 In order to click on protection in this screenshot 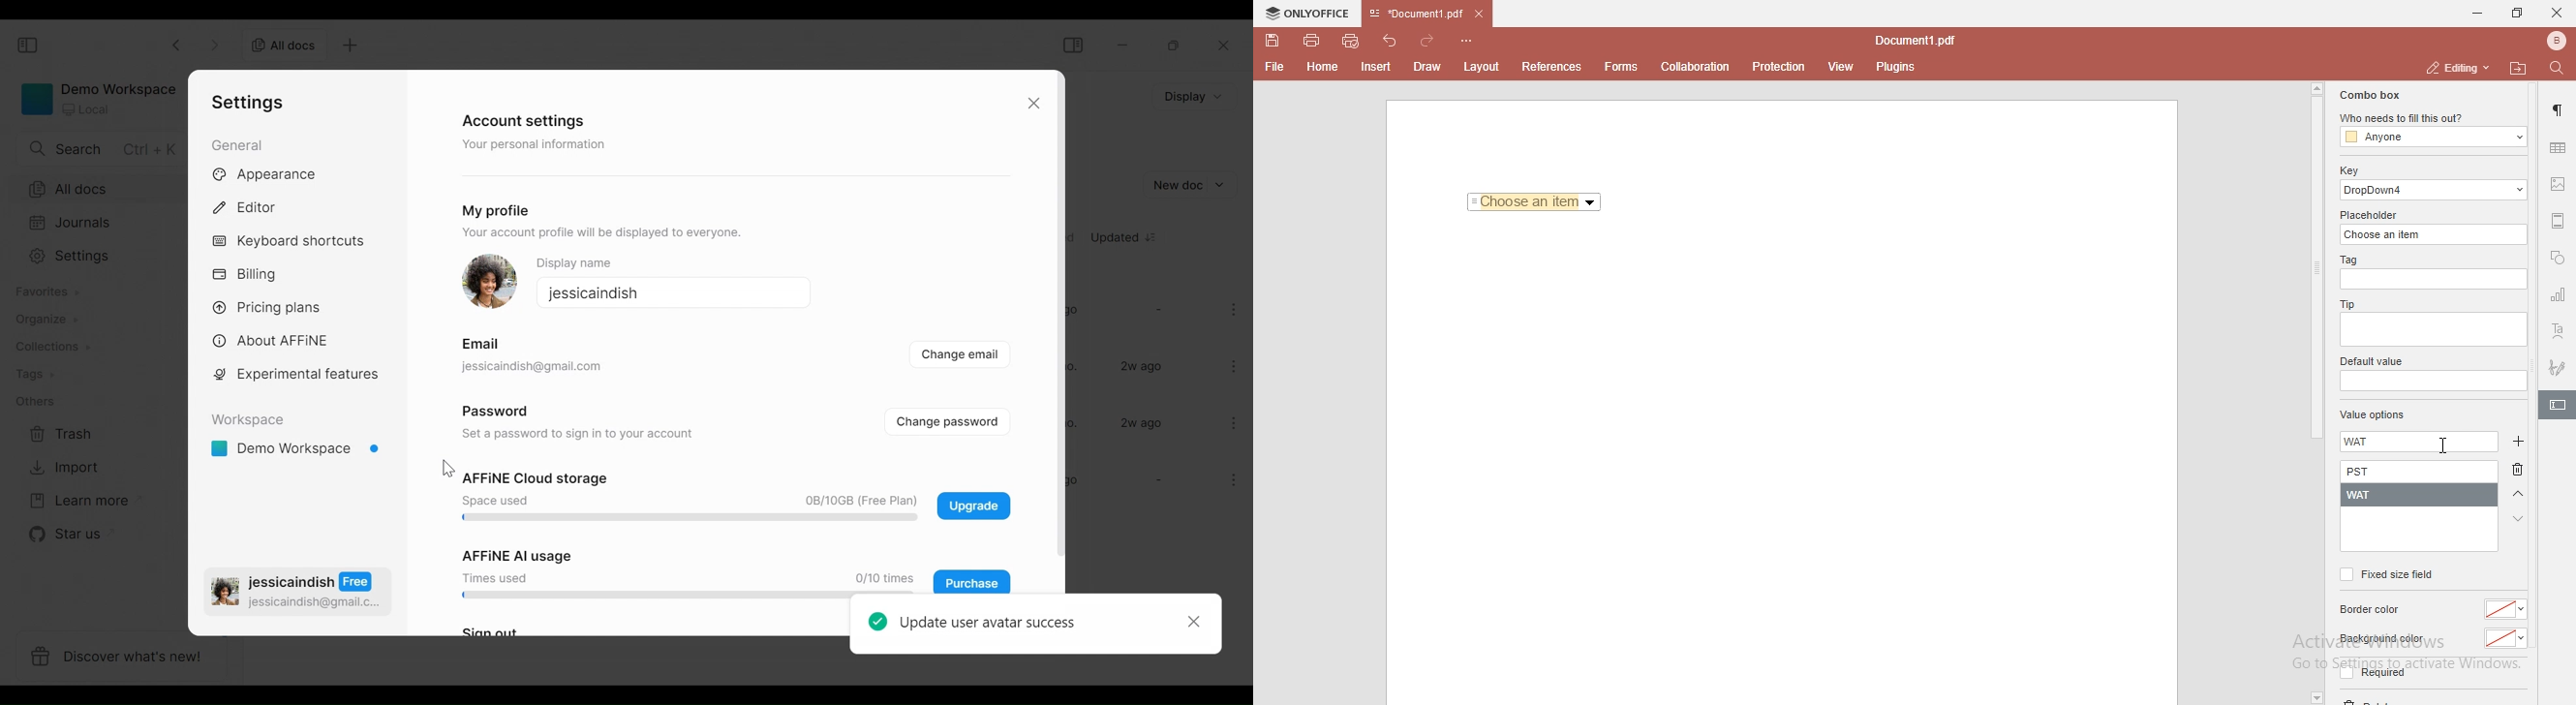, I will do `click(1779, 66)`.